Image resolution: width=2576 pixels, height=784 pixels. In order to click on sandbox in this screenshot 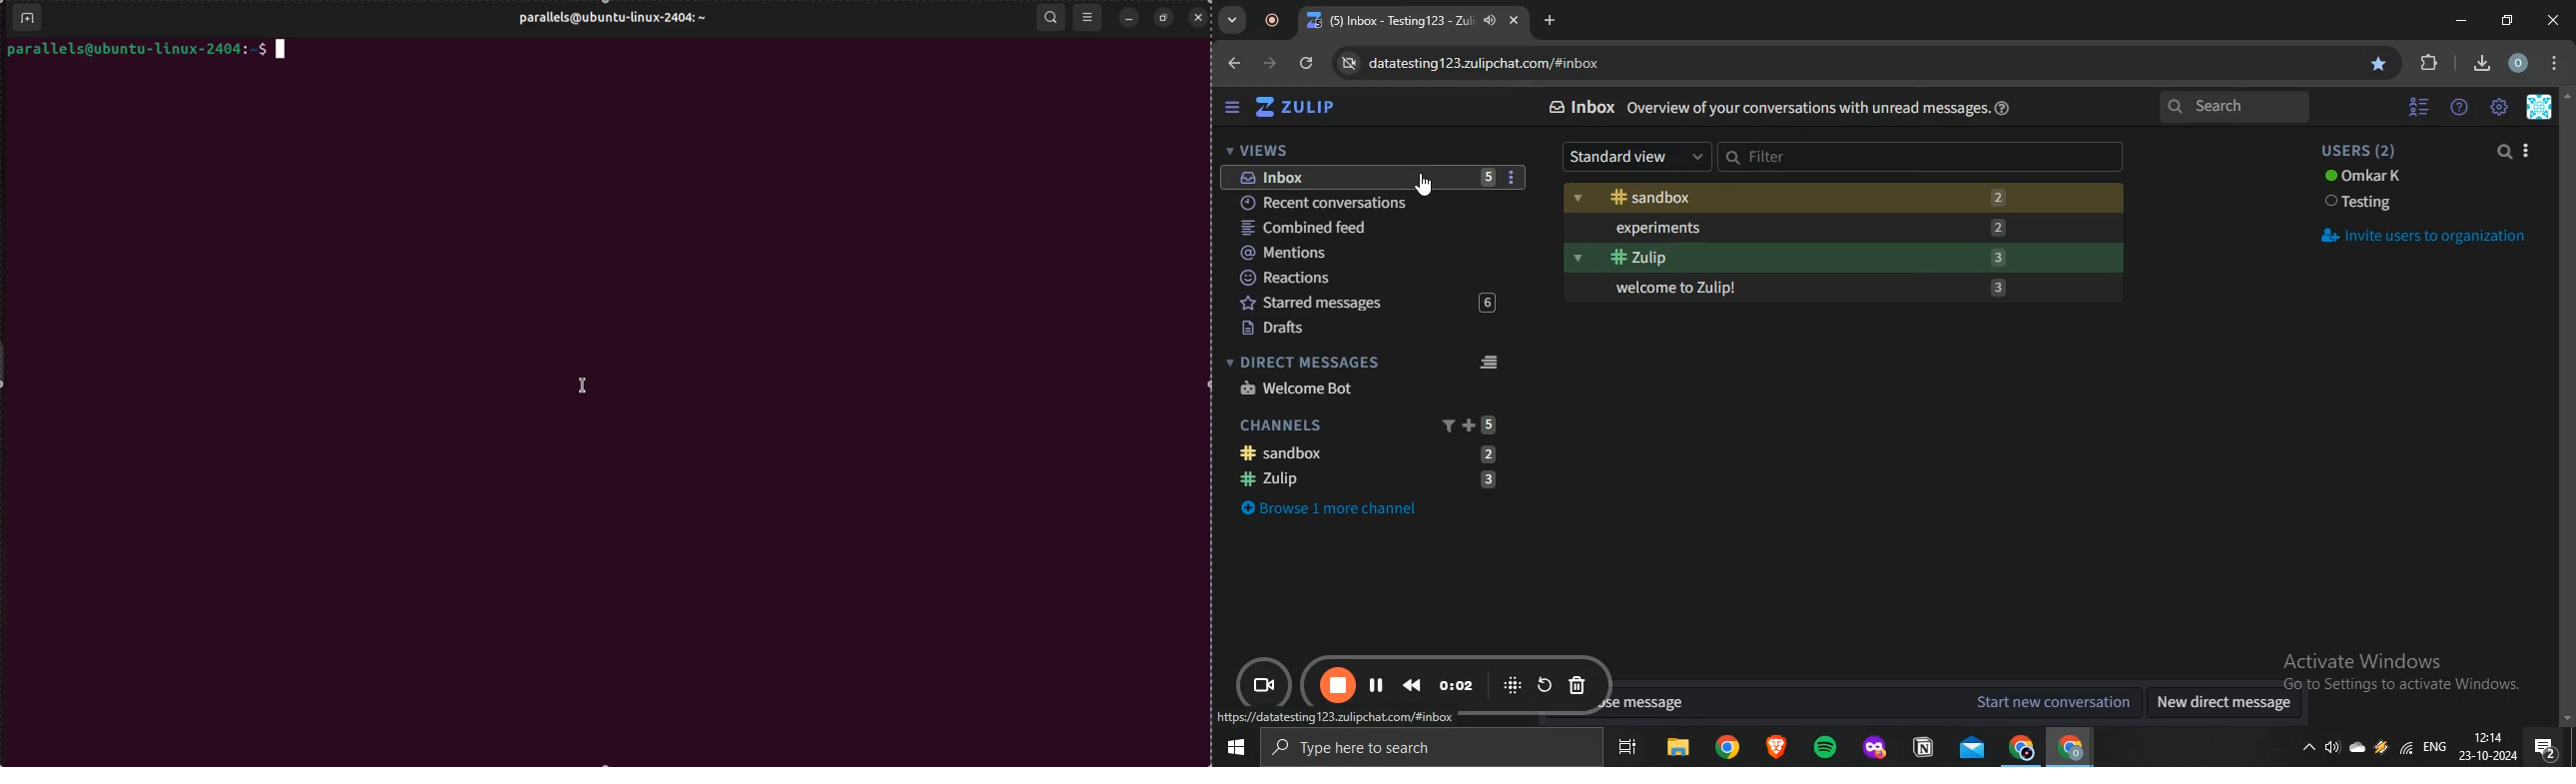, I will do `click(1842, 199)`.